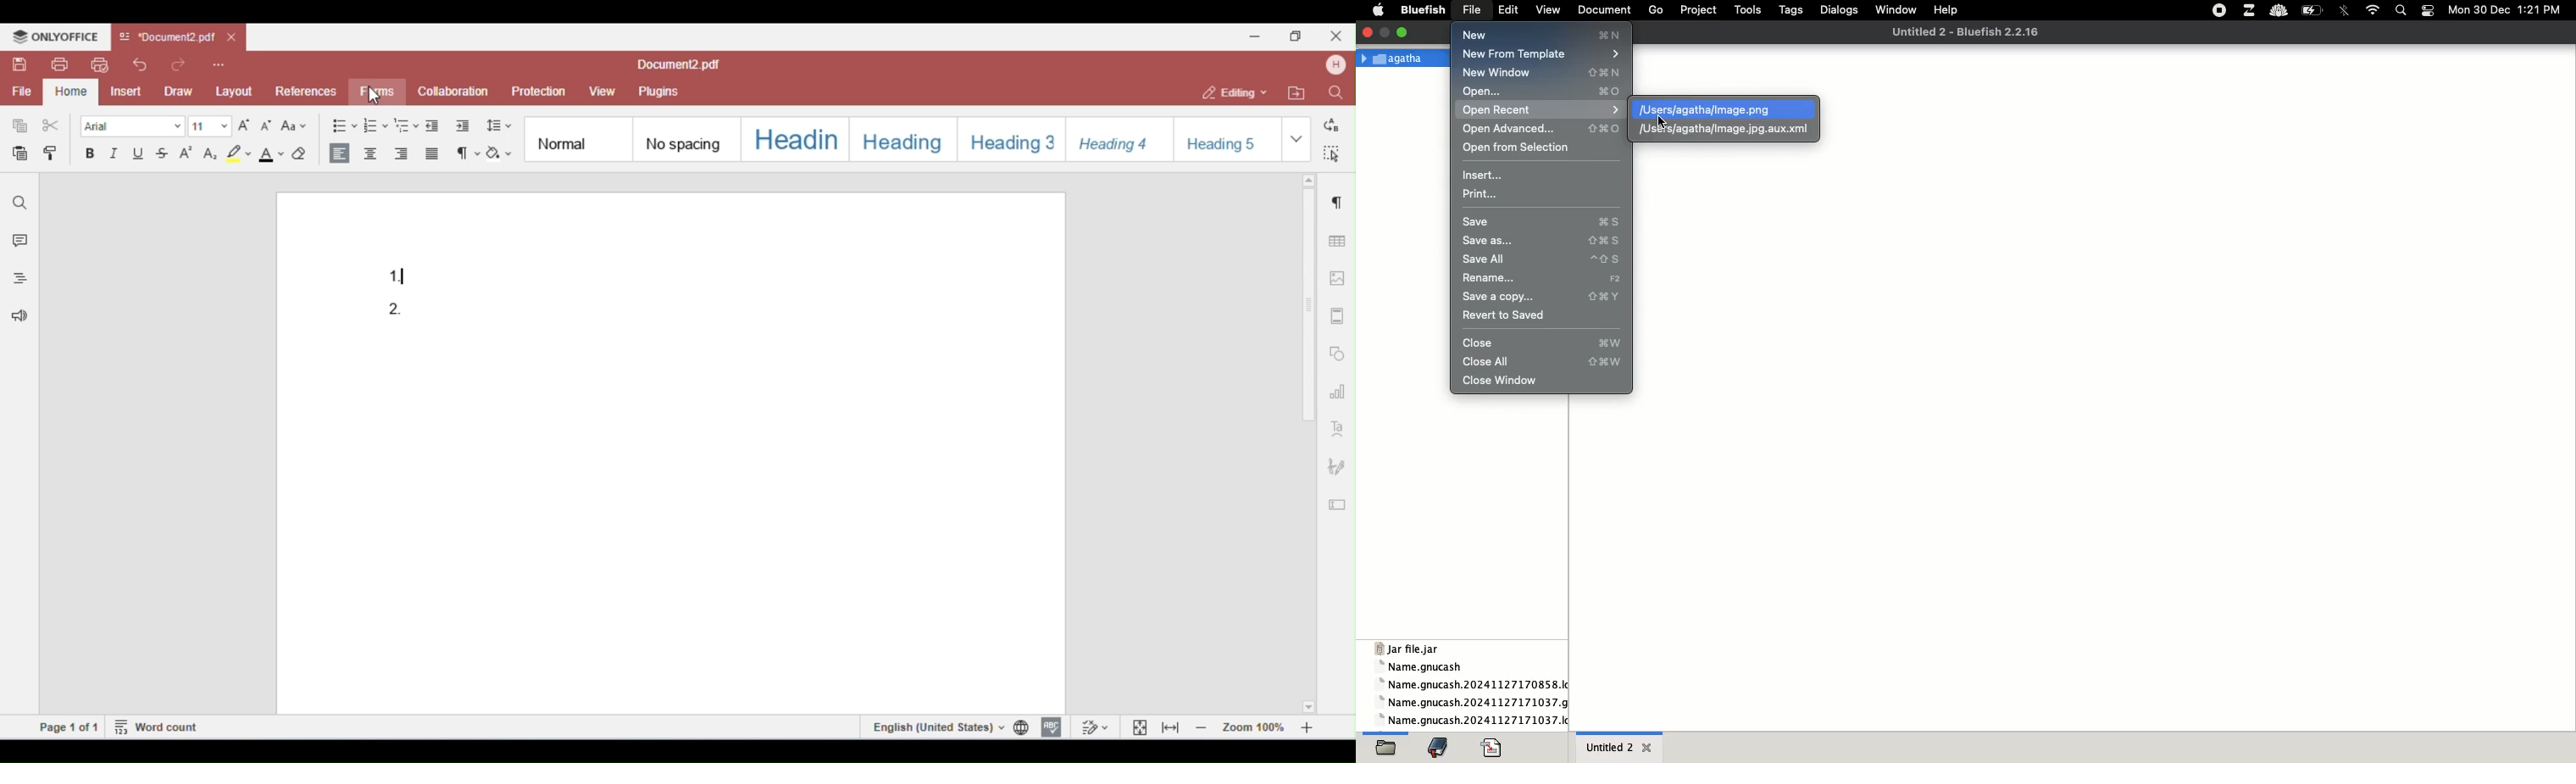 Image resolution: width=2576 pixels, height=784 pixels. Describe the element at coordinates (1502, 381) in the screenshot. I see `close window` at that location.